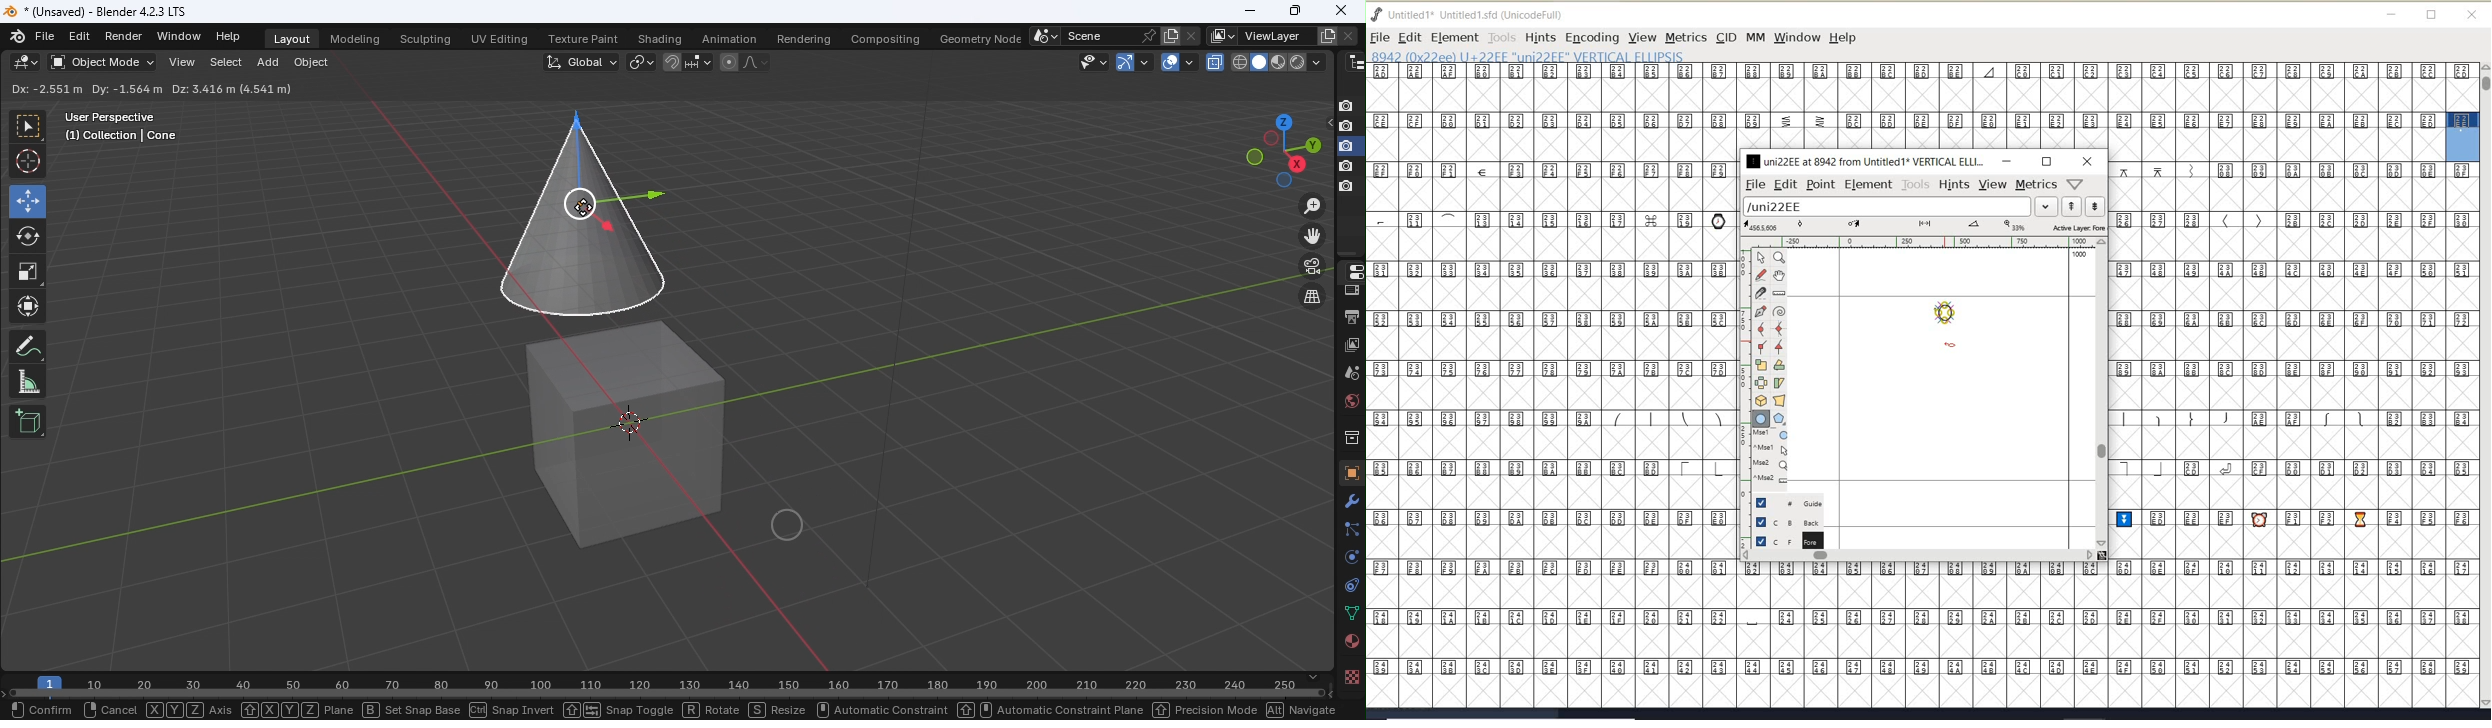 The image size is (2492, 728). What do you see at coordinates (2085, 208) in the screenshot?
I see `show previous/next word list` at bounding box center [2085, 208].